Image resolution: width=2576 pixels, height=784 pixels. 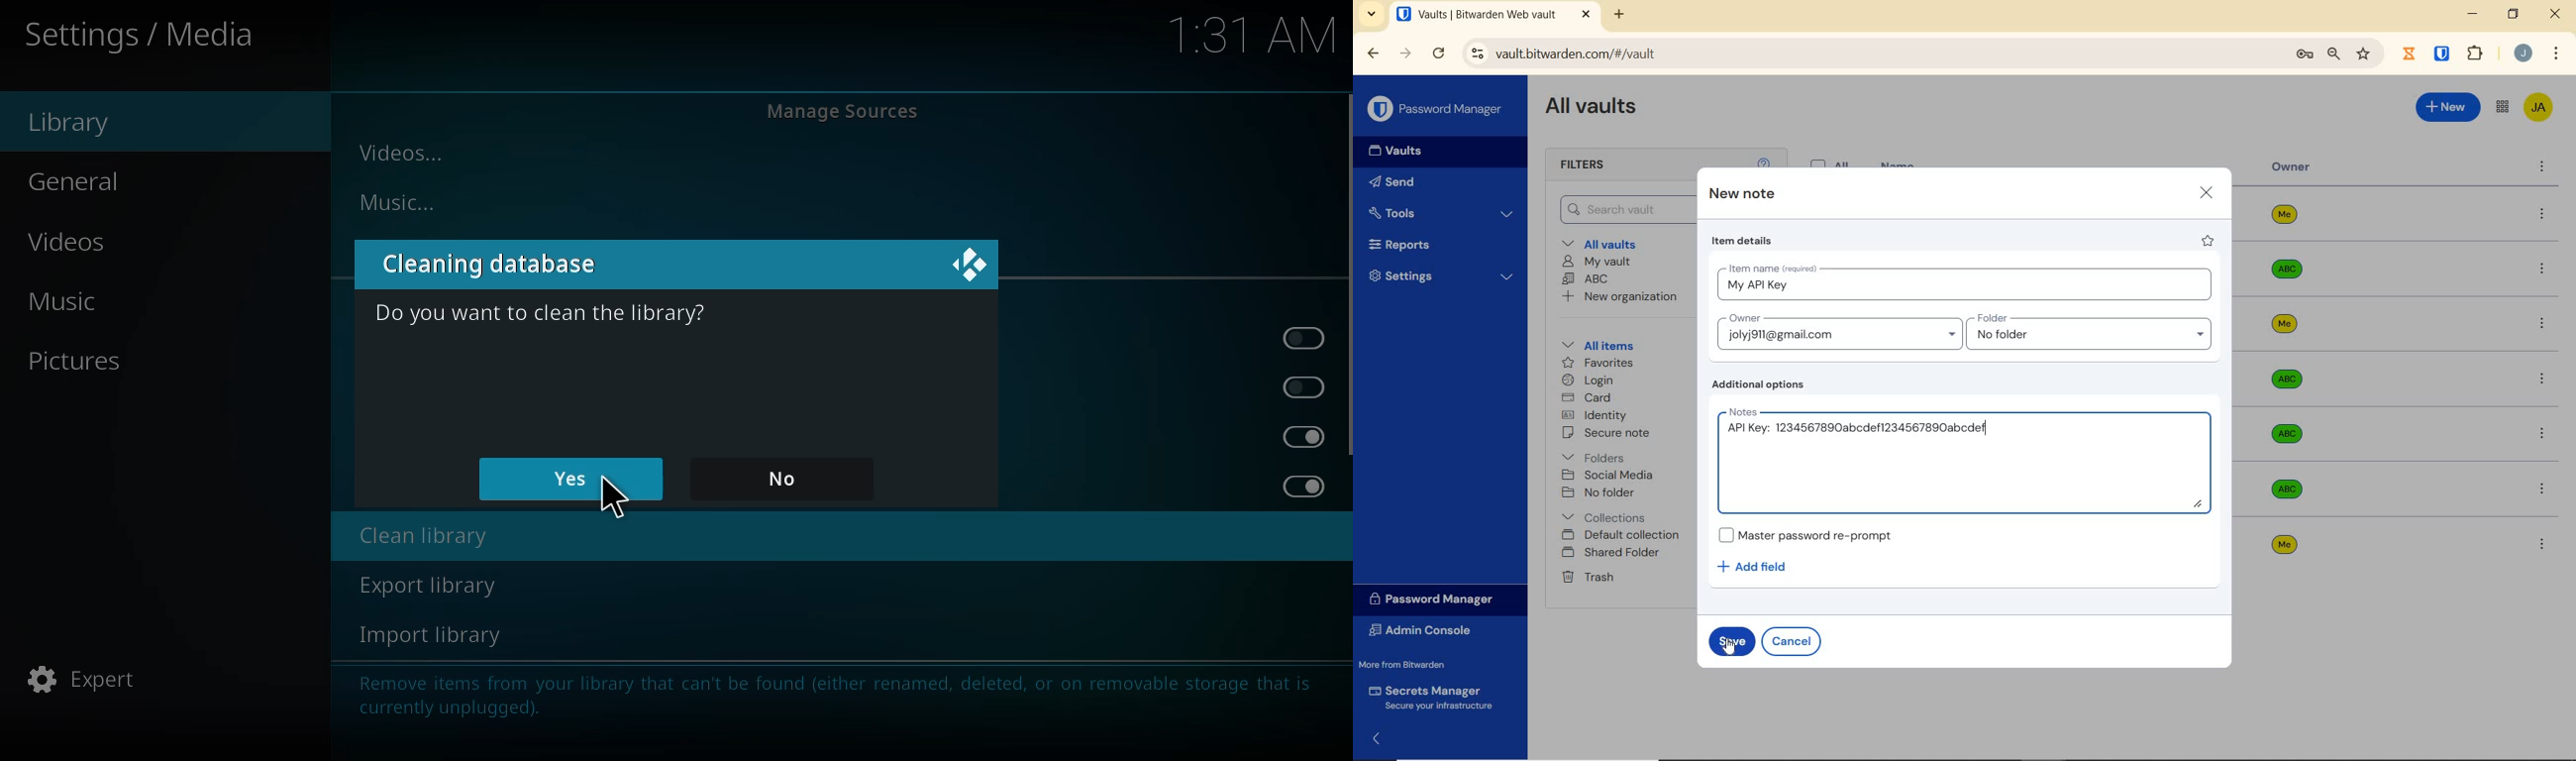 What do you see at coordinates (1728, 649) in the screenshot?
I see `cursor` at bounding box center [1728, 649].